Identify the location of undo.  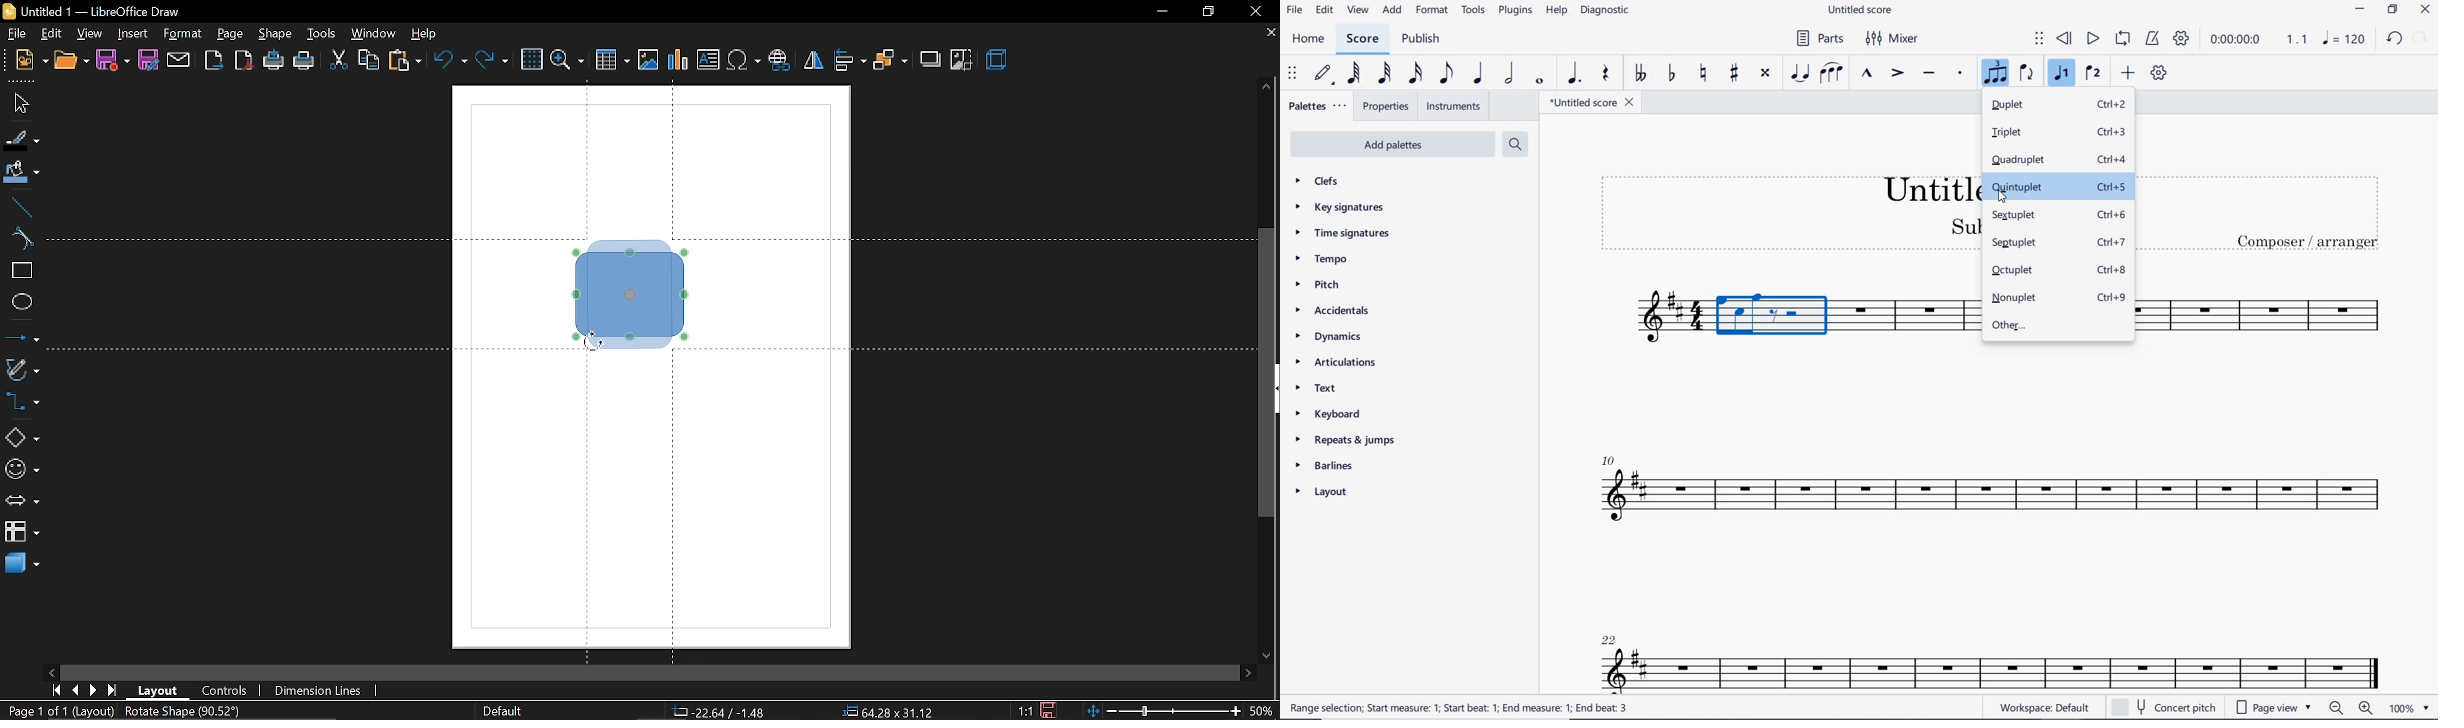
(452, 62).